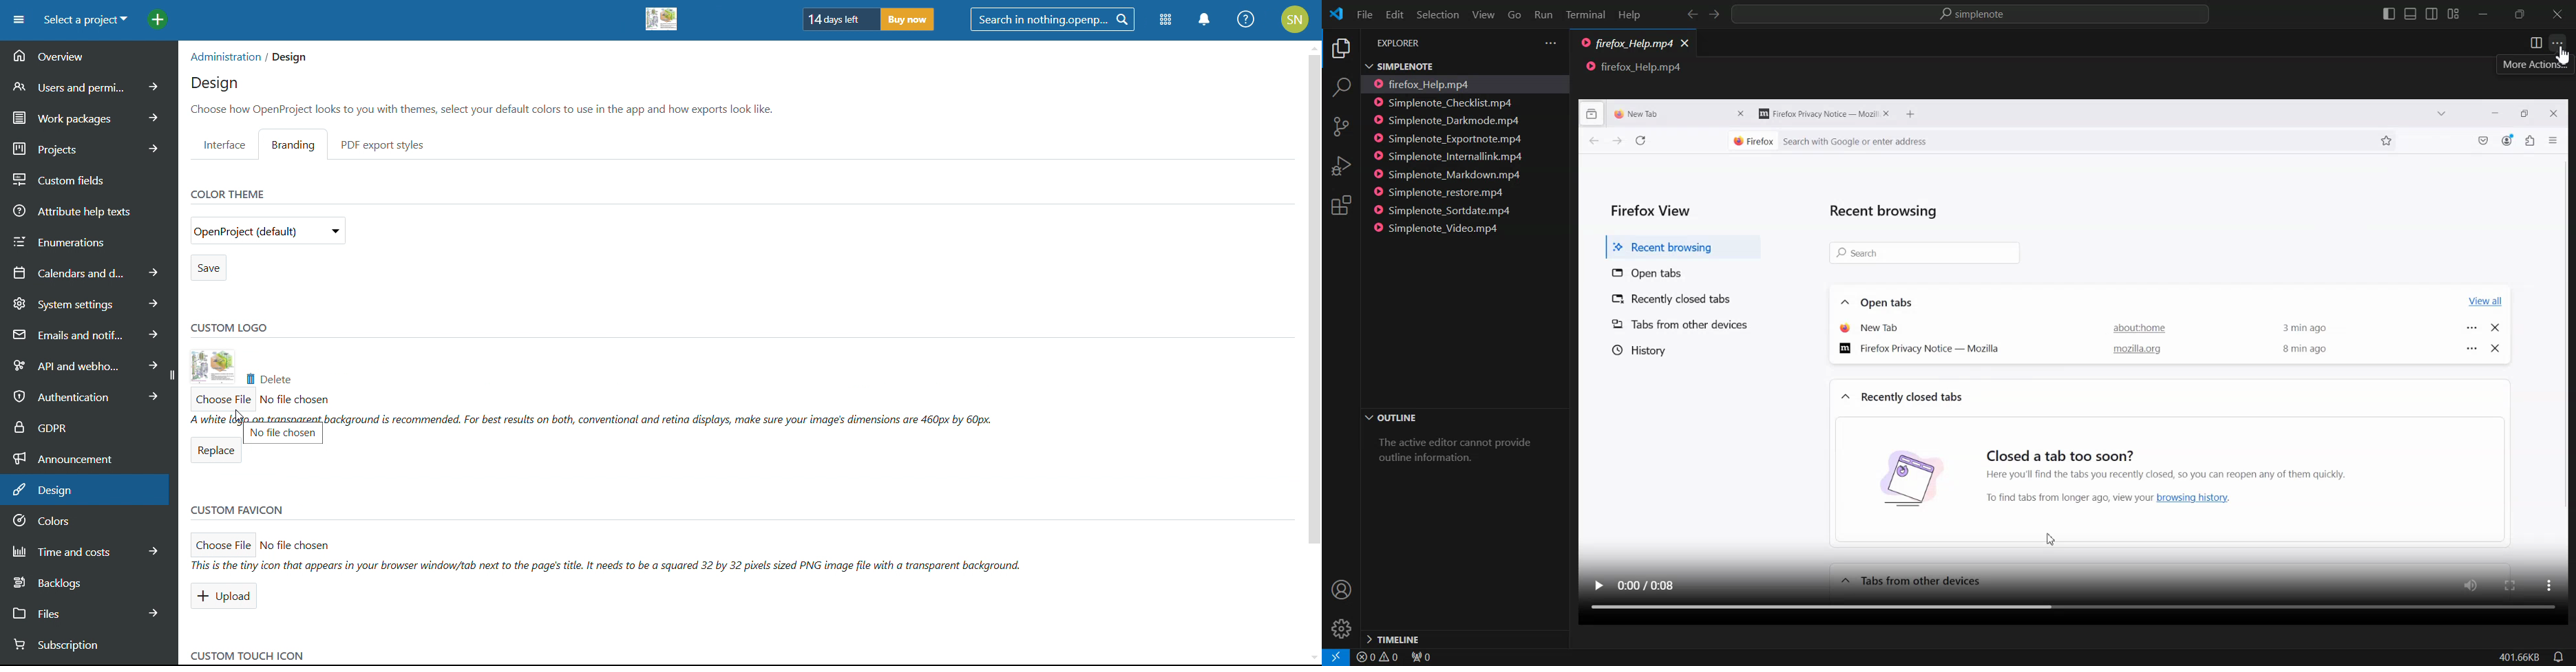 The height and width of the screenshot is (672, 2576). What do you see at coordinates (226, 193) in the screenshot?
I see `color theme` at bounding box center [226, 193].